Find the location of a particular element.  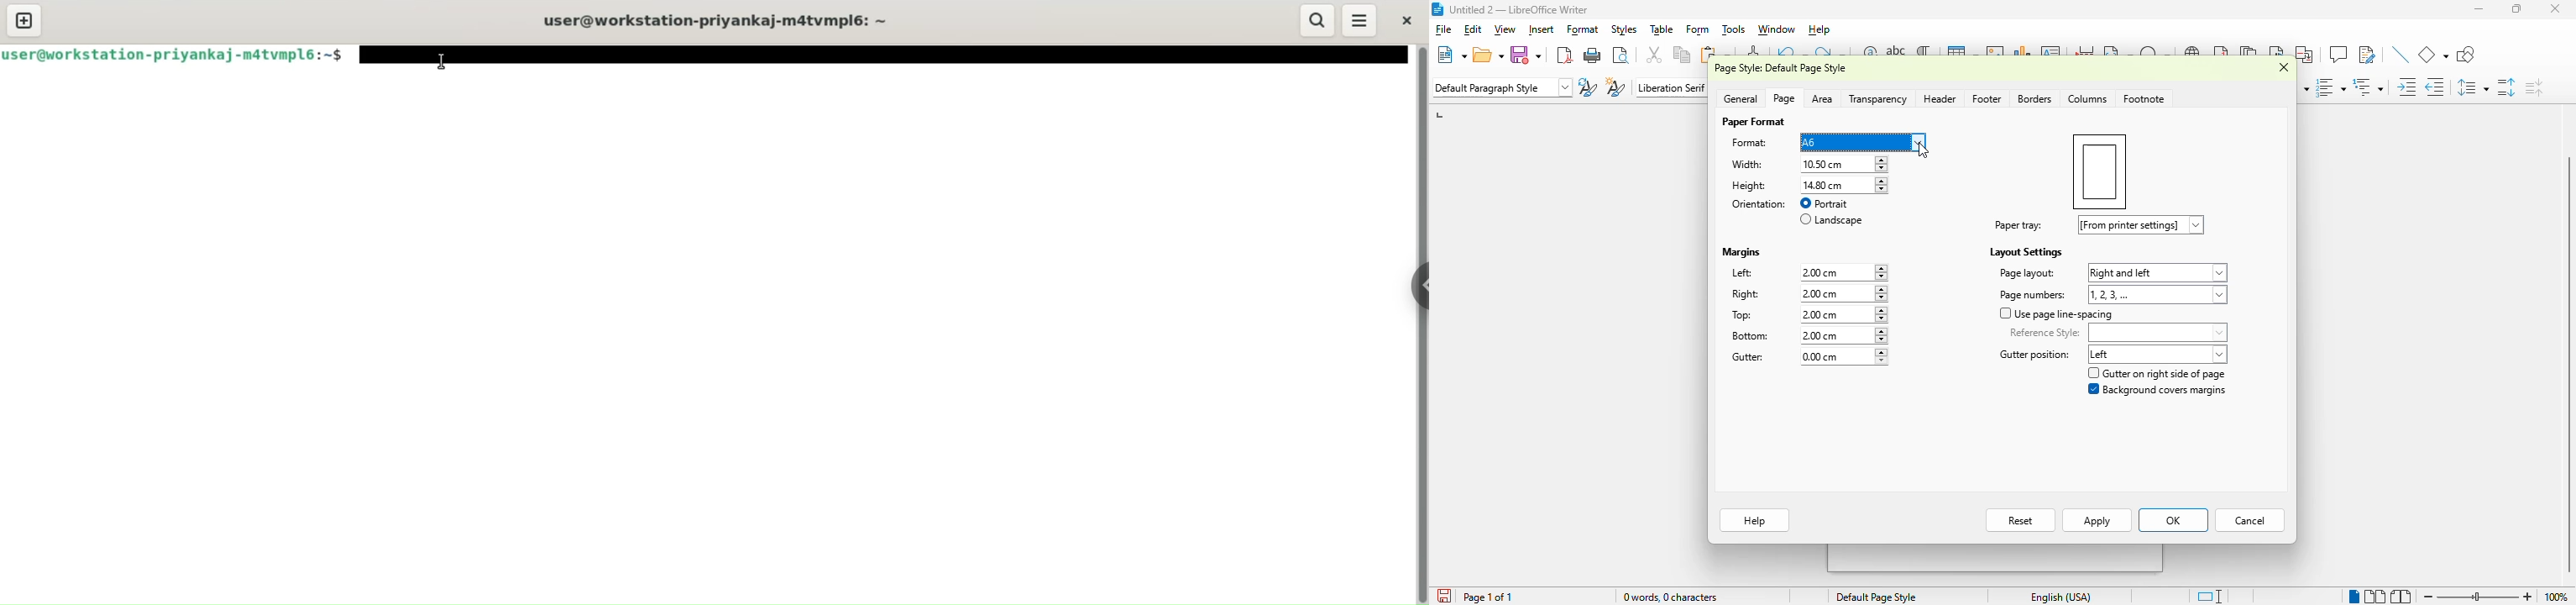

decrease indent is located at coordinates (2437, 87).